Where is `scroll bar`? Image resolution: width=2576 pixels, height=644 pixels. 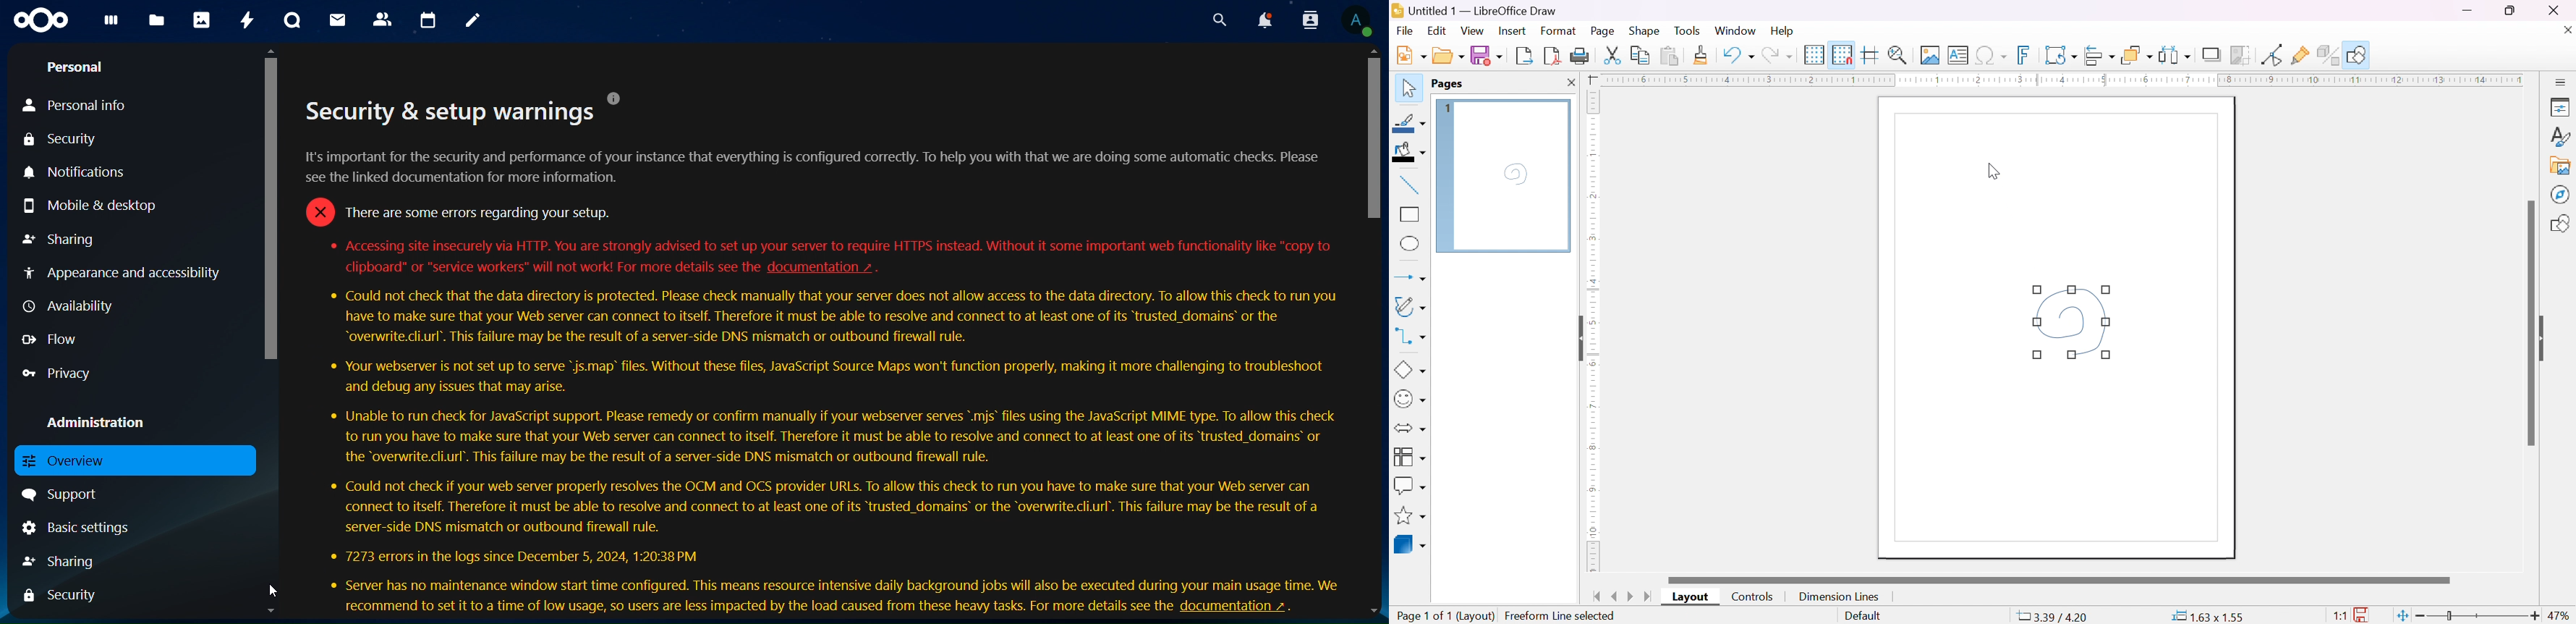 scroll bar is located at coordinates (2059, 579).